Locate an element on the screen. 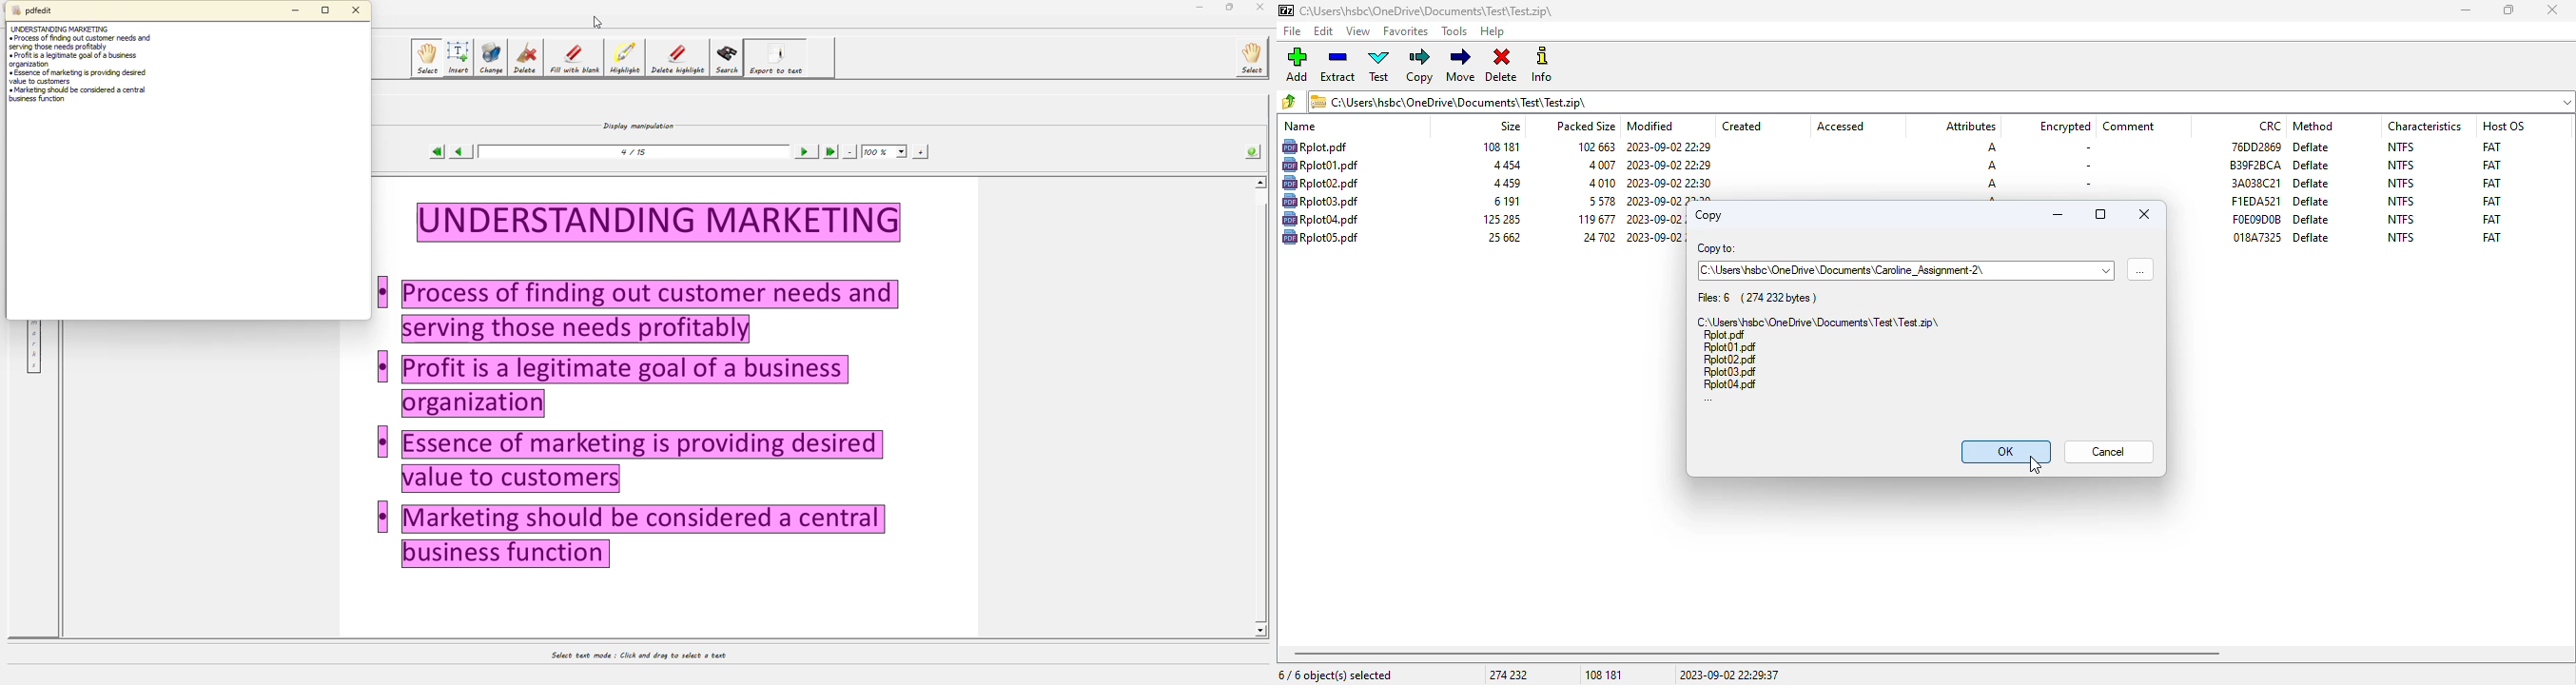 This screenshot has width=2576, height=700. packed size is located at coordinates (1585, 125).